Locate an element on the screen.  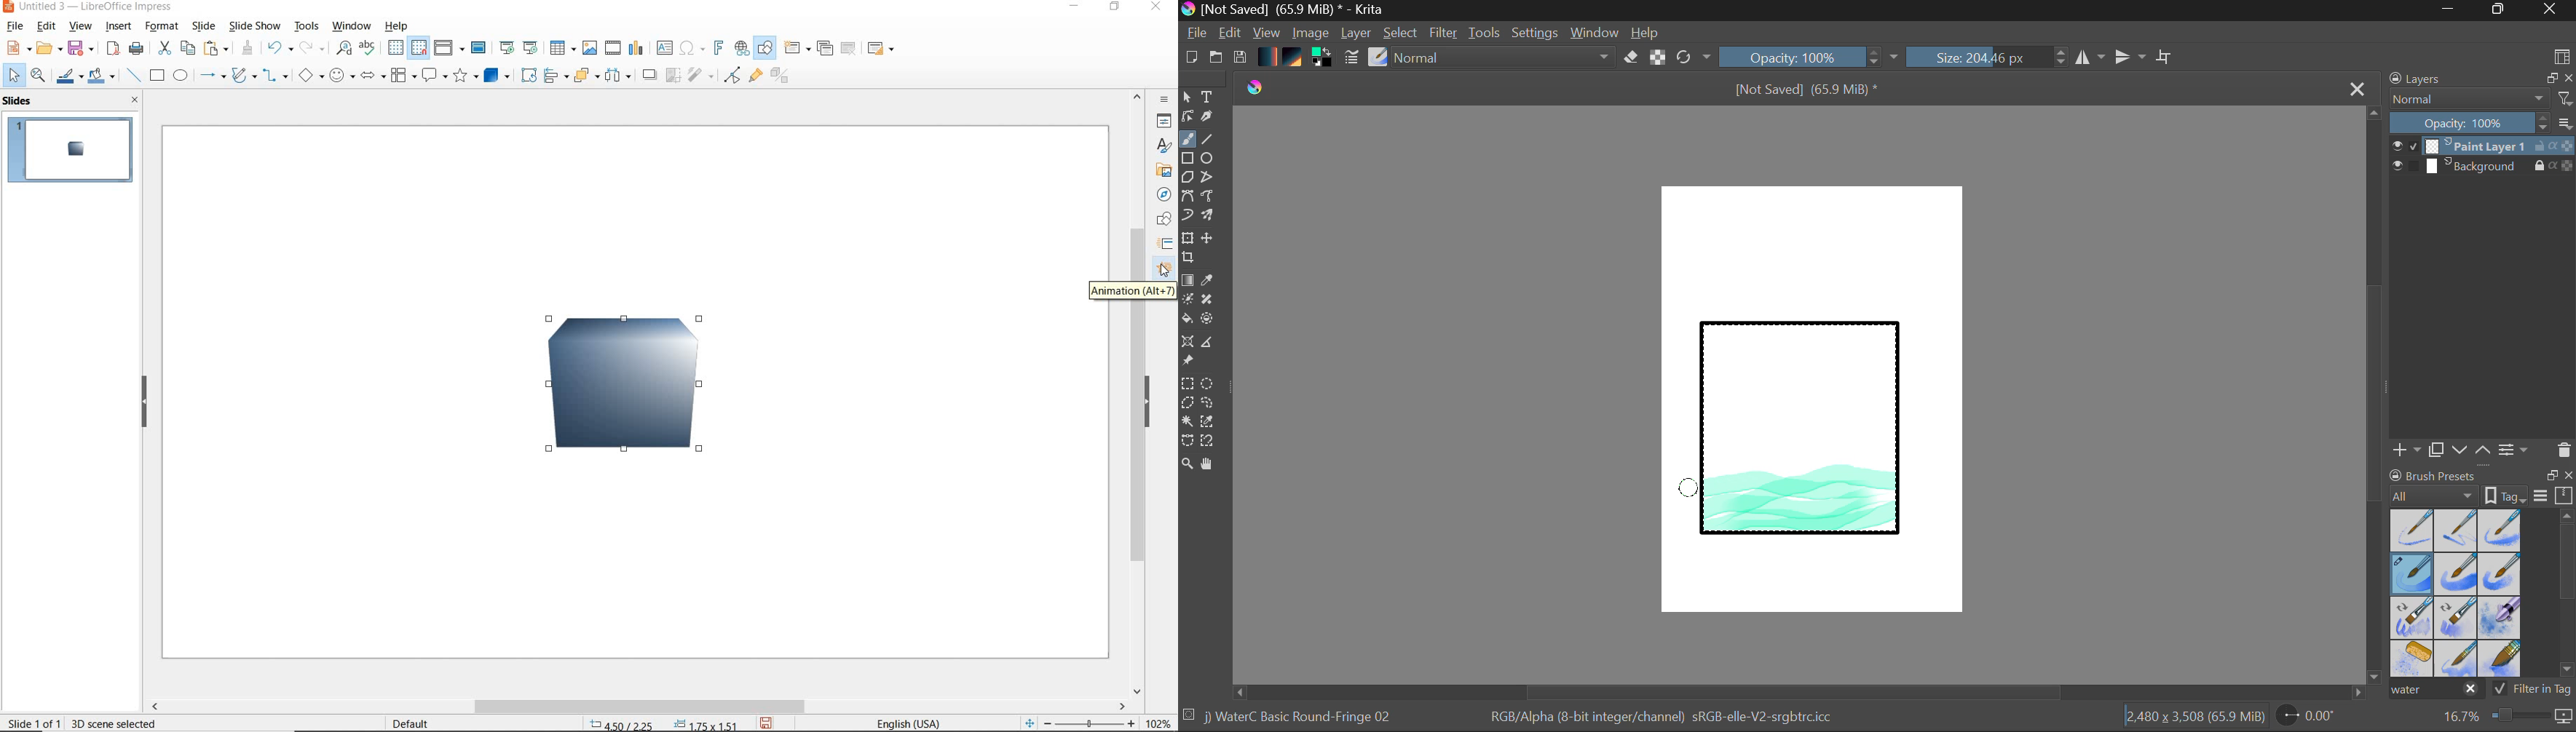
Restore Down is located at coordinates (2453, 10).